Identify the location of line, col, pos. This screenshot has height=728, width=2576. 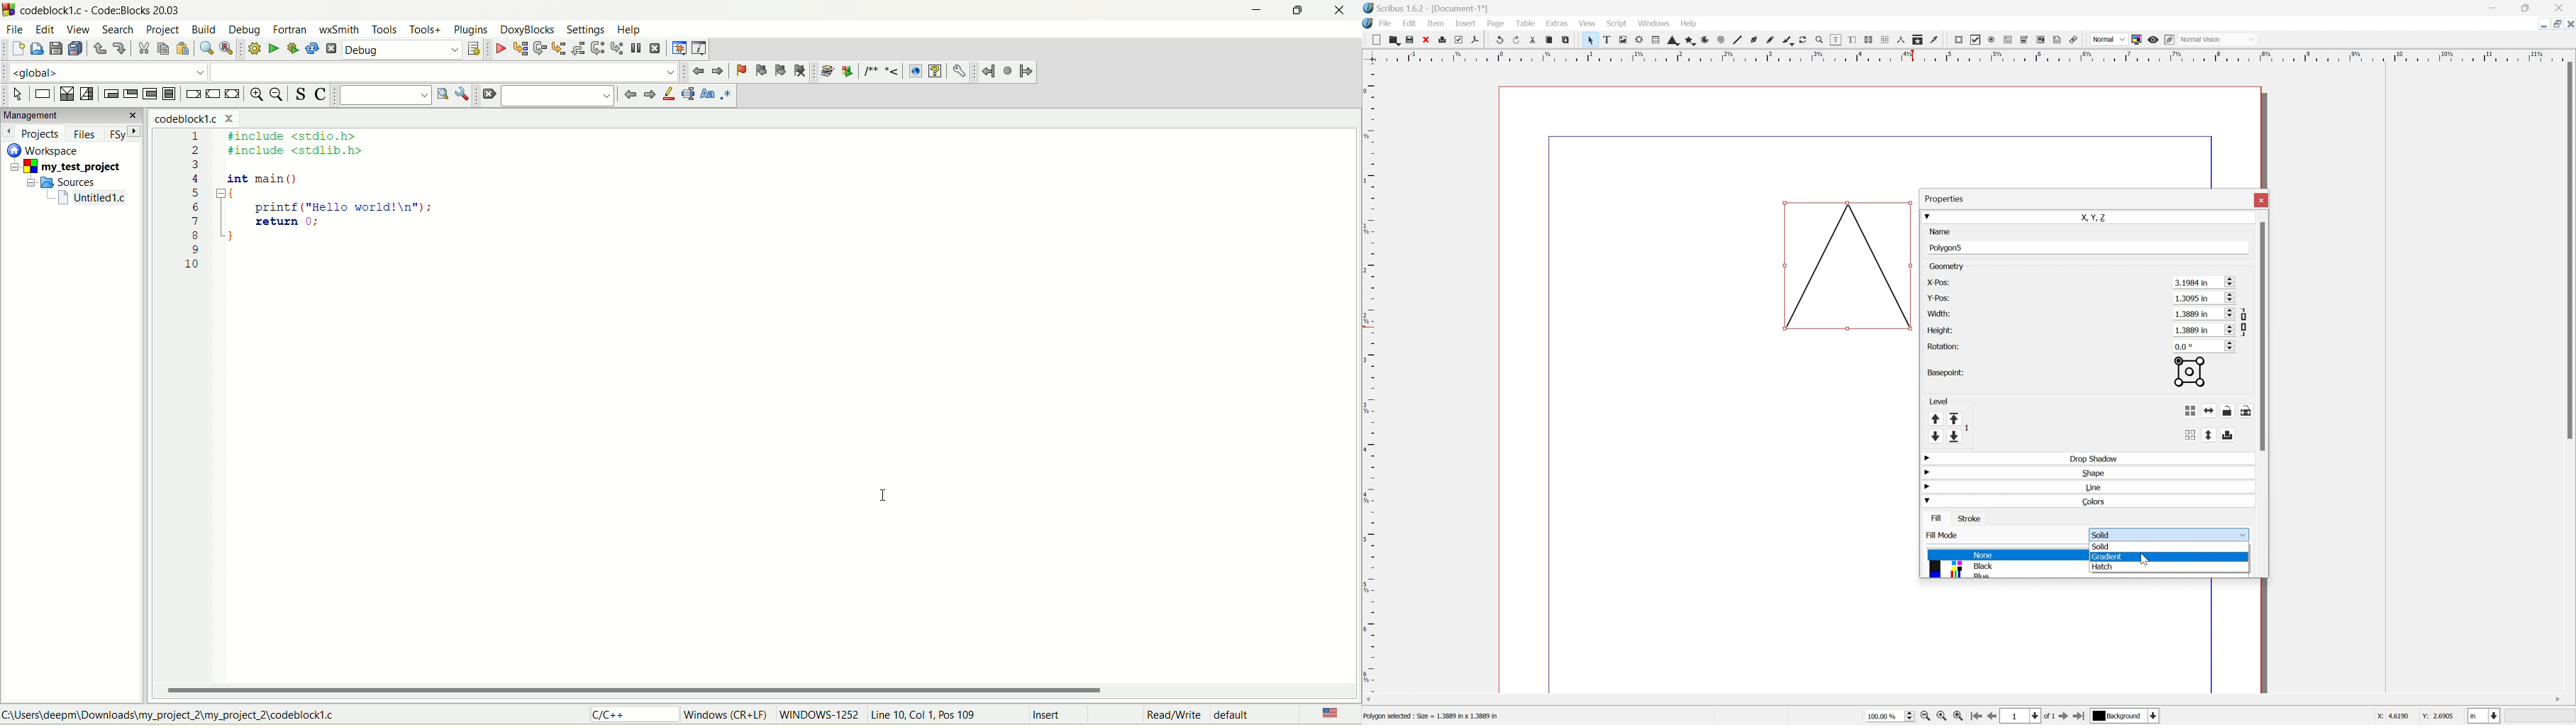
(925, 715).